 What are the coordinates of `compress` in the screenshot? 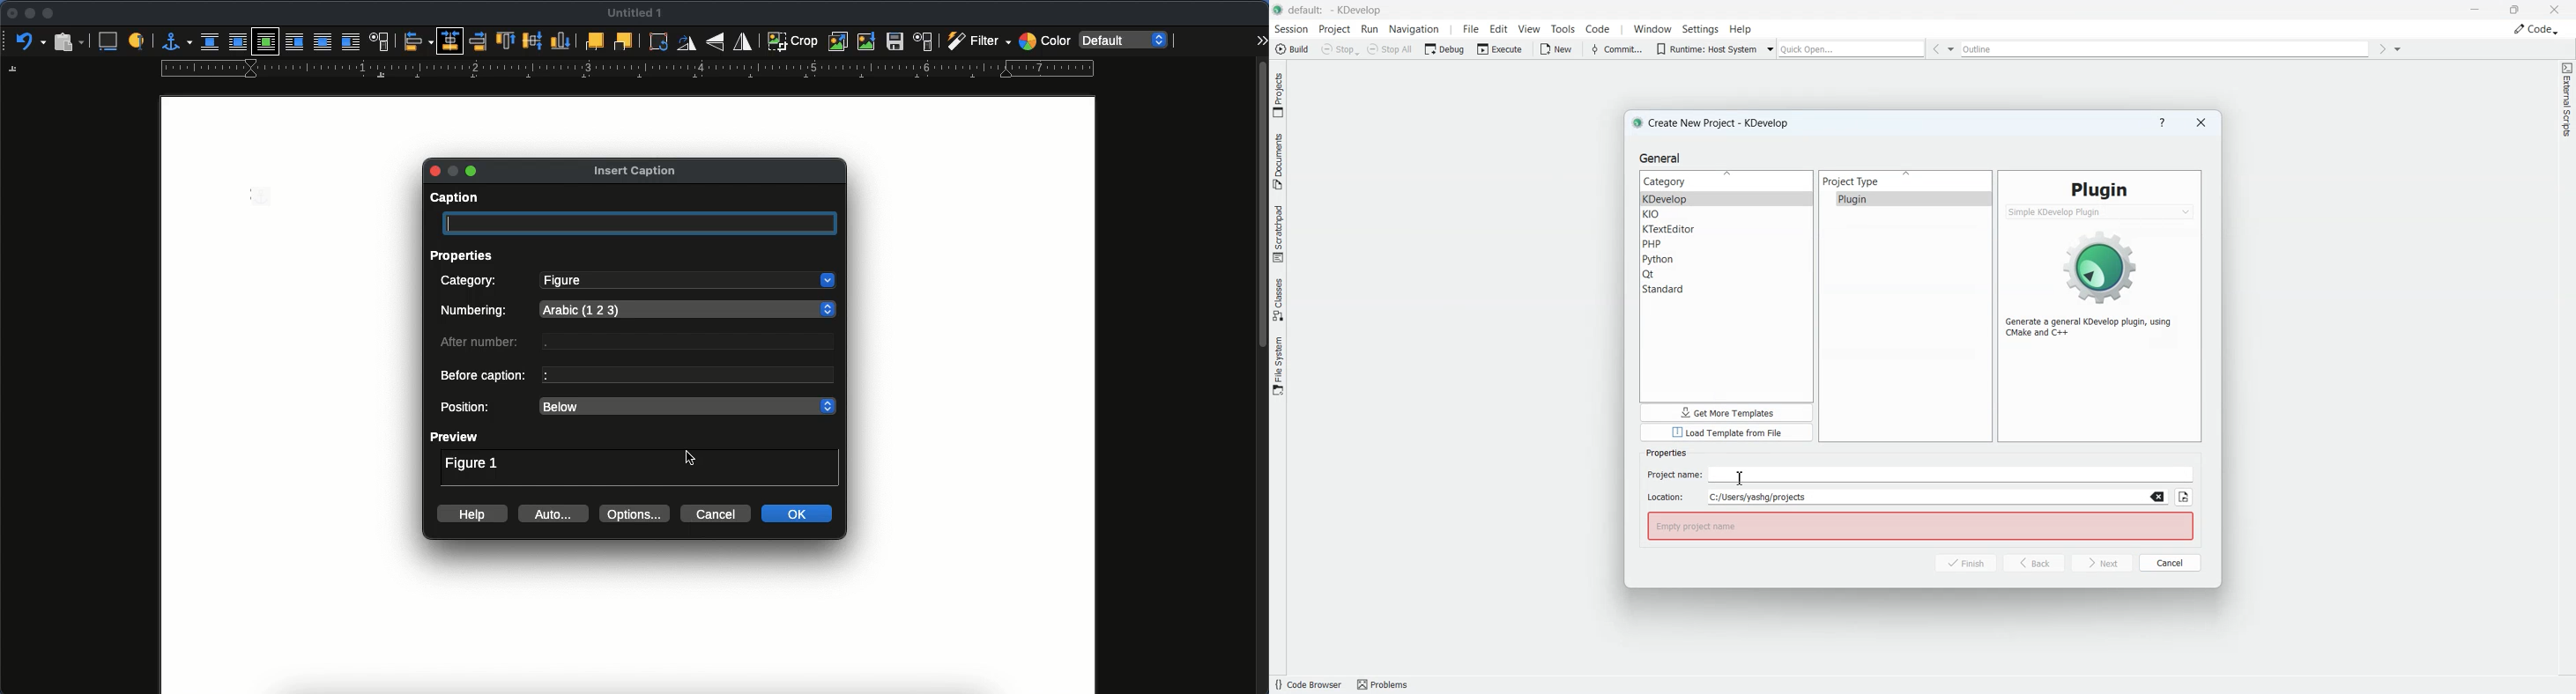 It's located at (869, 41).